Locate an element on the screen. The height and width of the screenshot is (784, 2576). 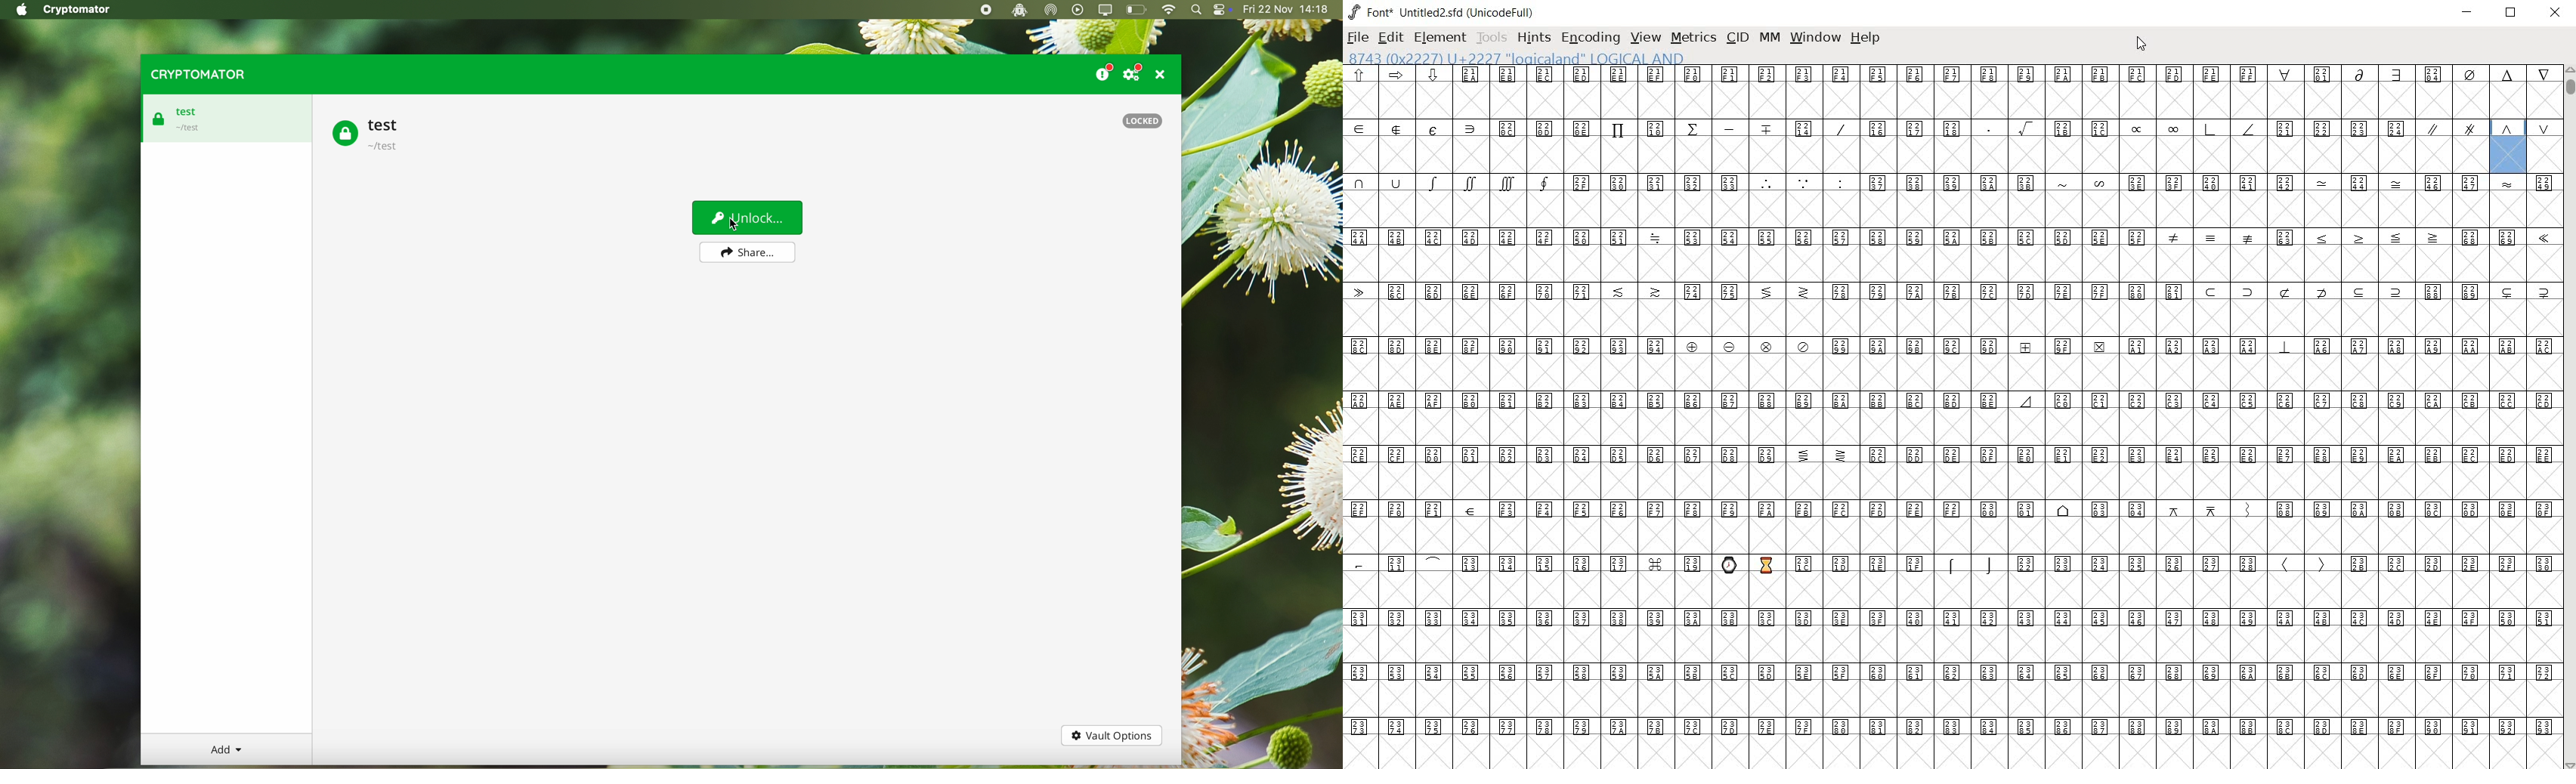
font* Untitled2.sfd (UnicodeFull) is located at coordinates (1443, 13).